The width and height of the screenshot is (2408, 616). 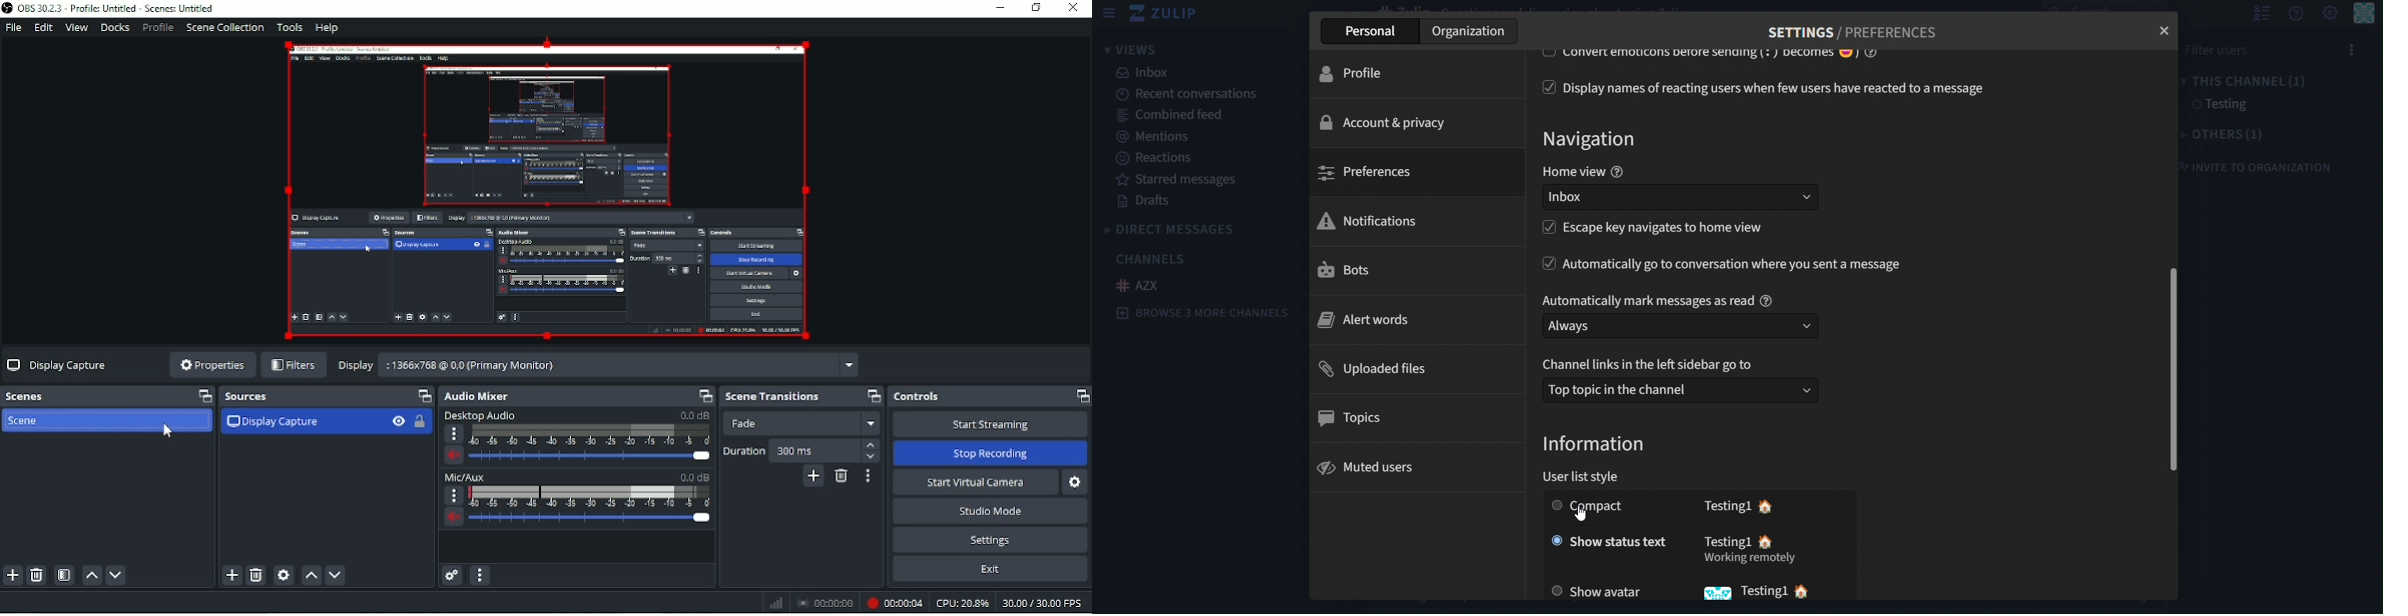 I want to click on Settings, so click(x=992, y=540).